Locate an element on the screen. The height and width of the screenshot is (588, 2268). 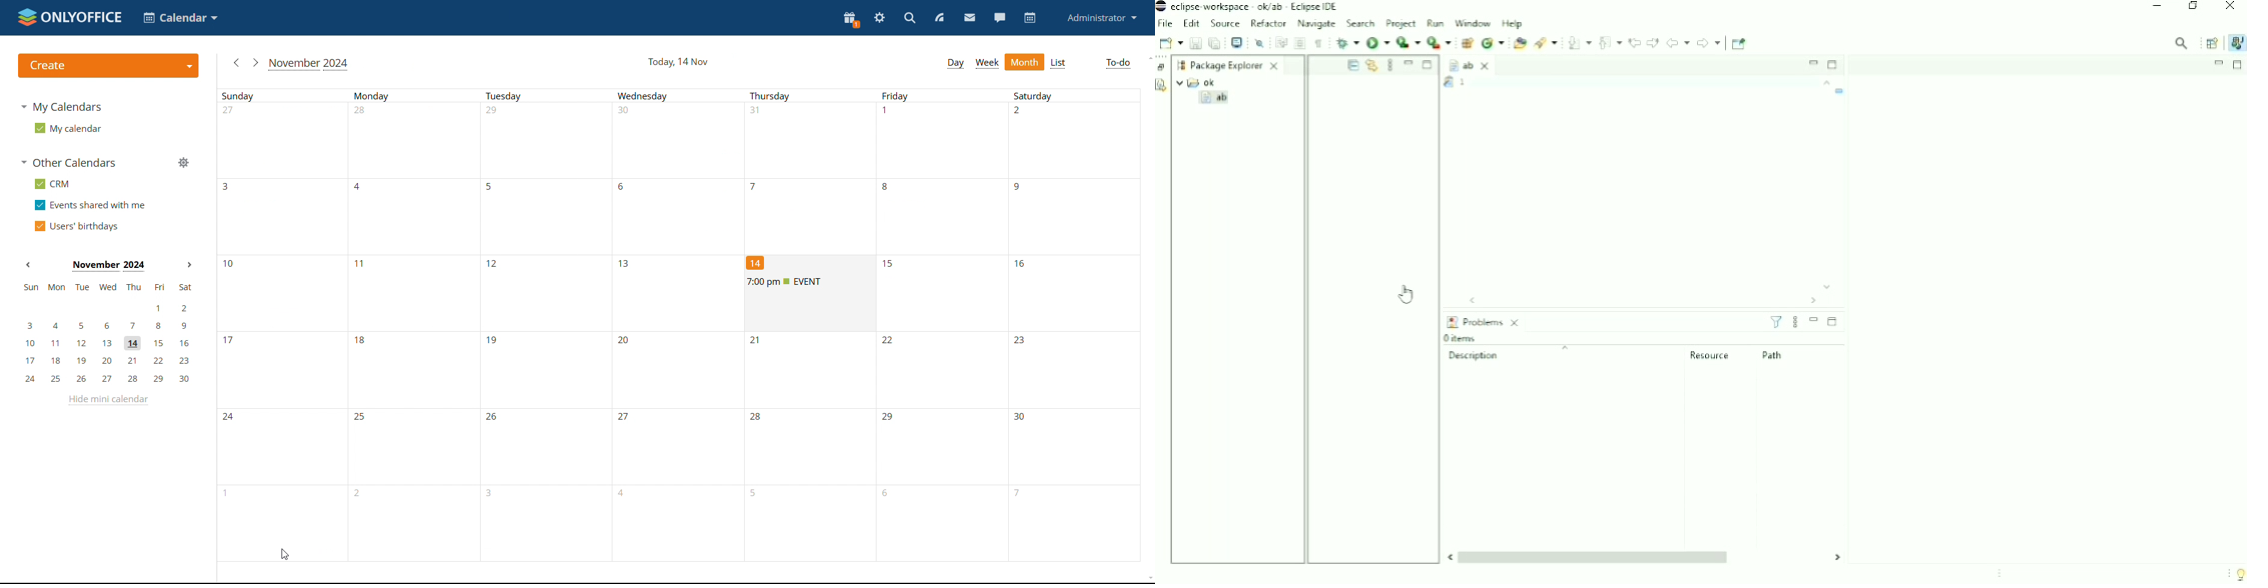
Cursor is located at coordinates (1406, 296).